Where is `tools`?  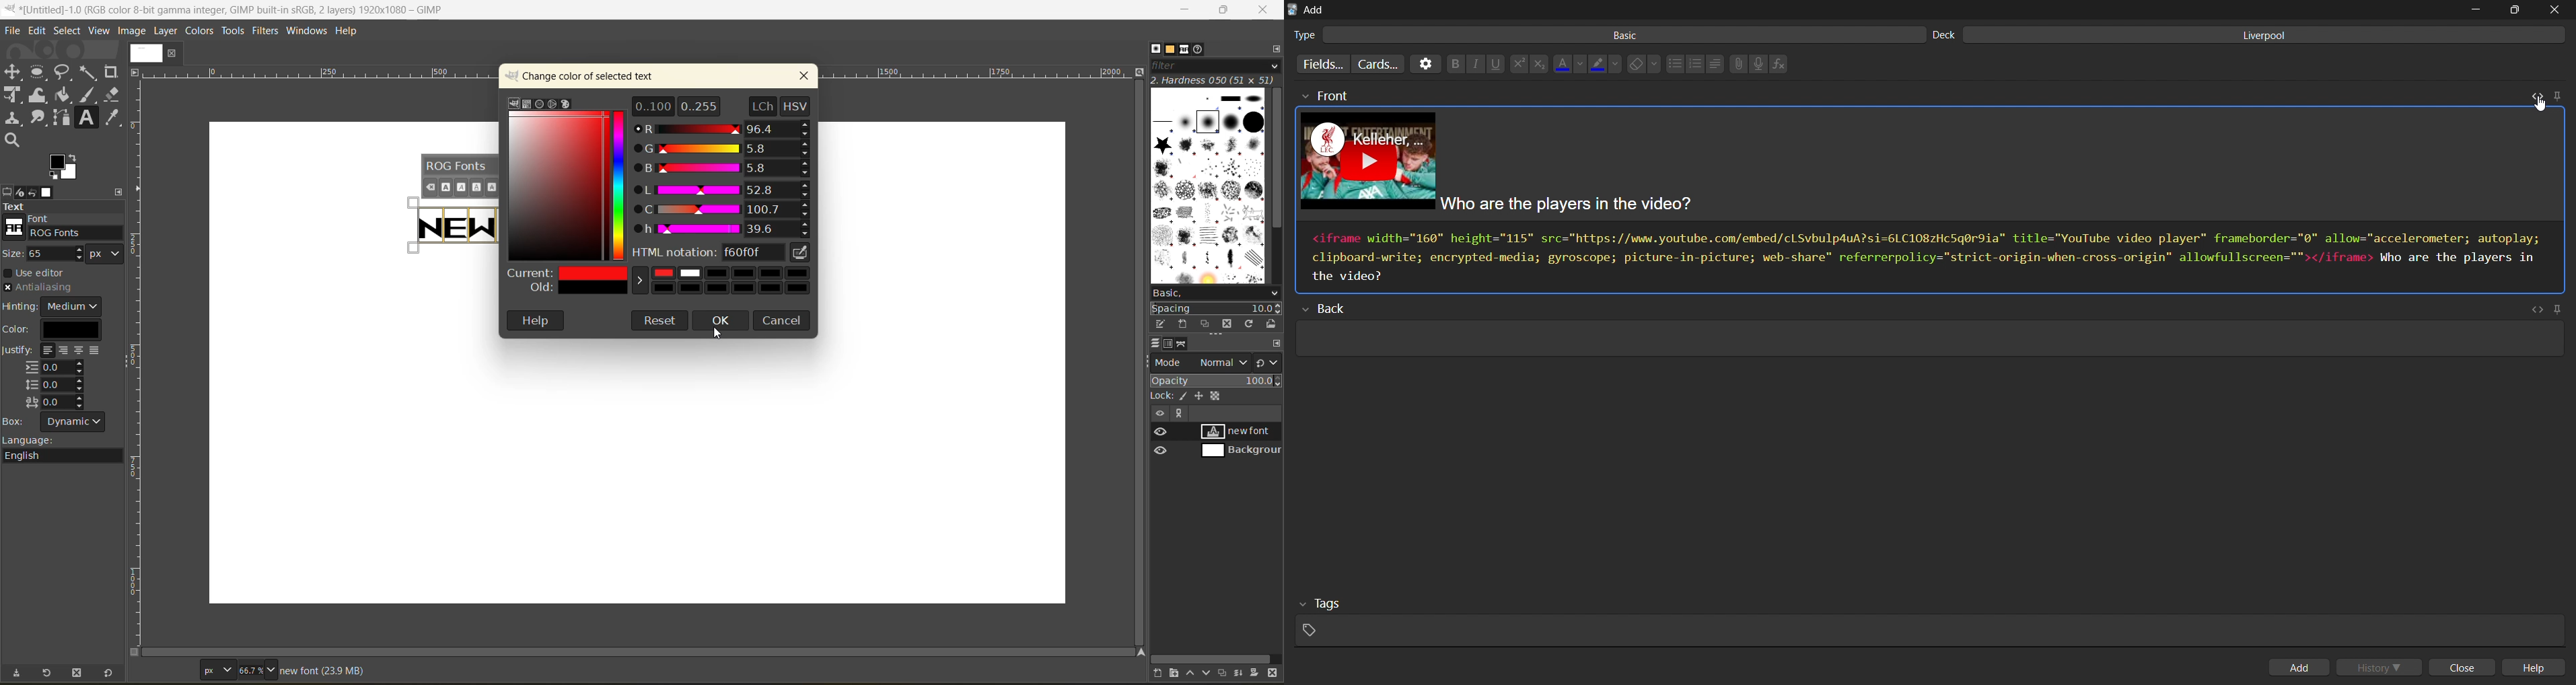
tools is located at coordinates (233, 31).